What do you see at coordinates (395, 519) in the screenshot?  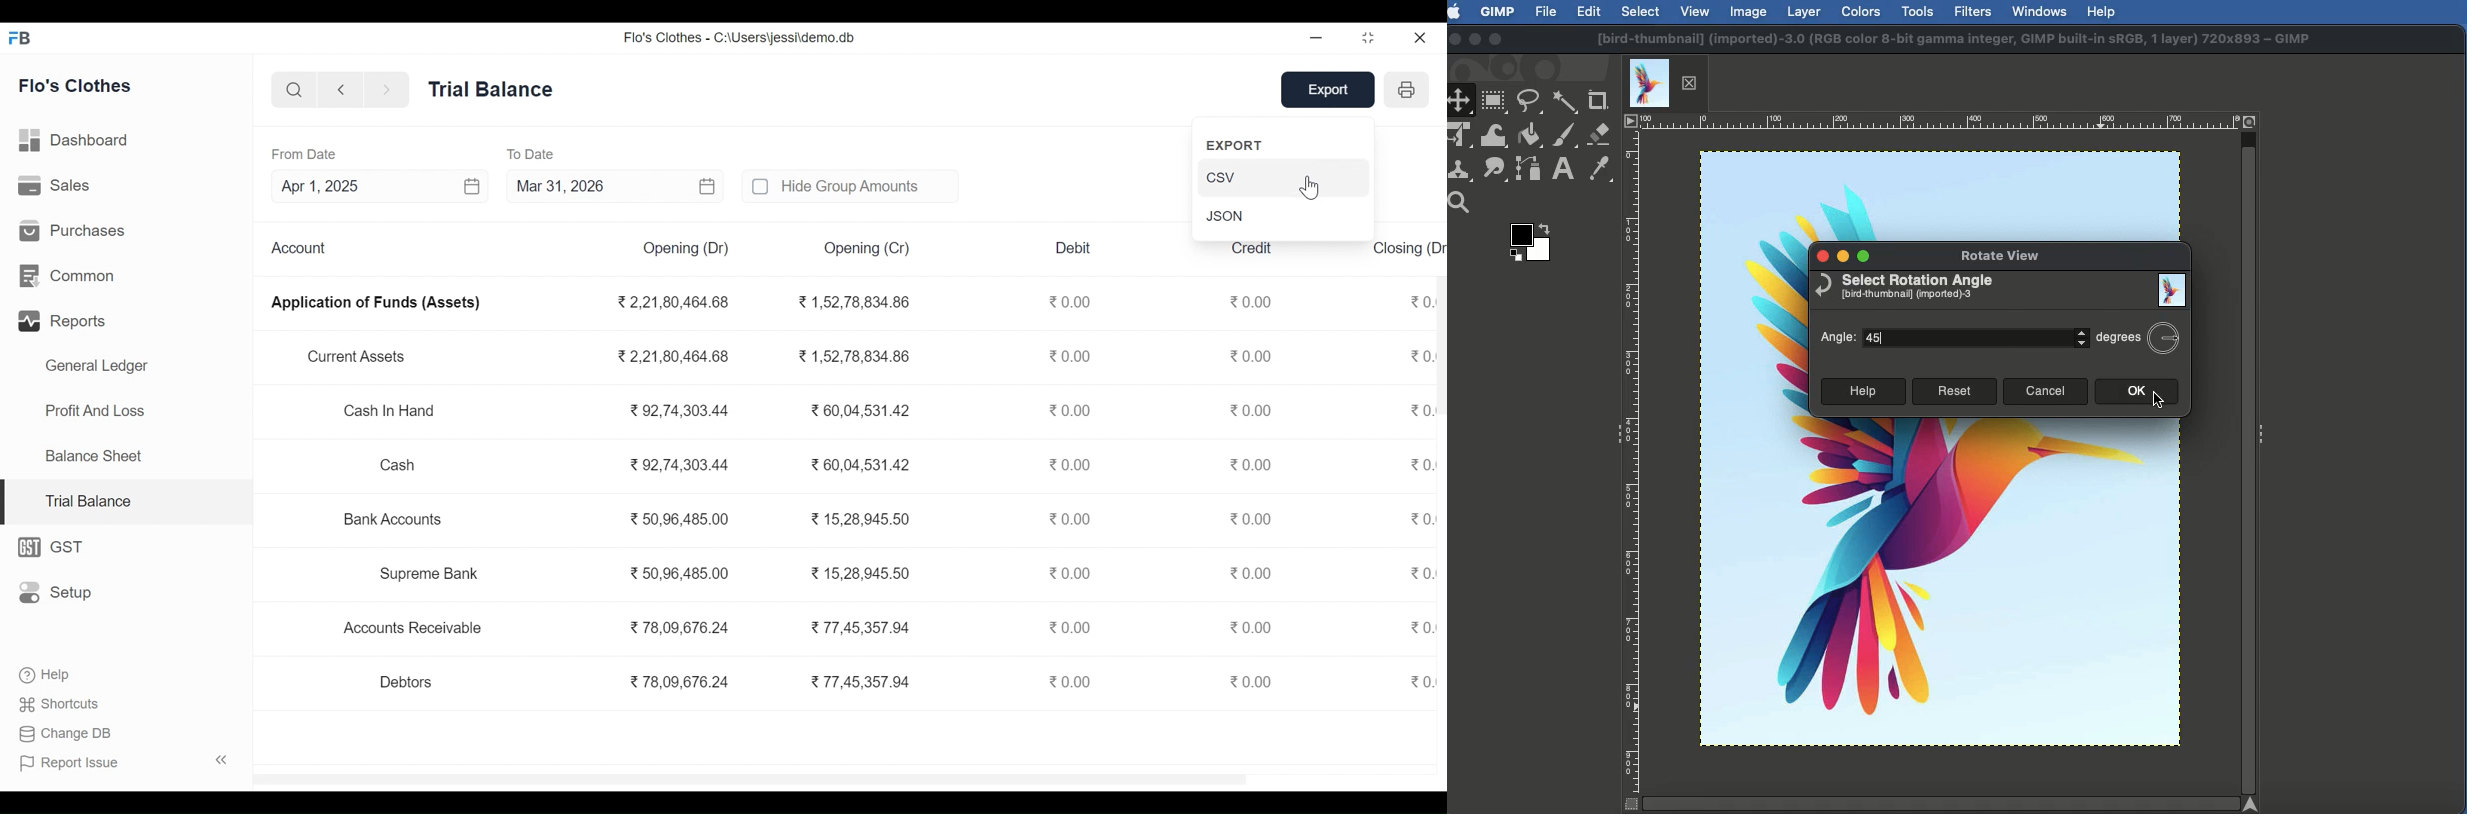 I see `Bank Accounts` at bounding box center [395, 519].